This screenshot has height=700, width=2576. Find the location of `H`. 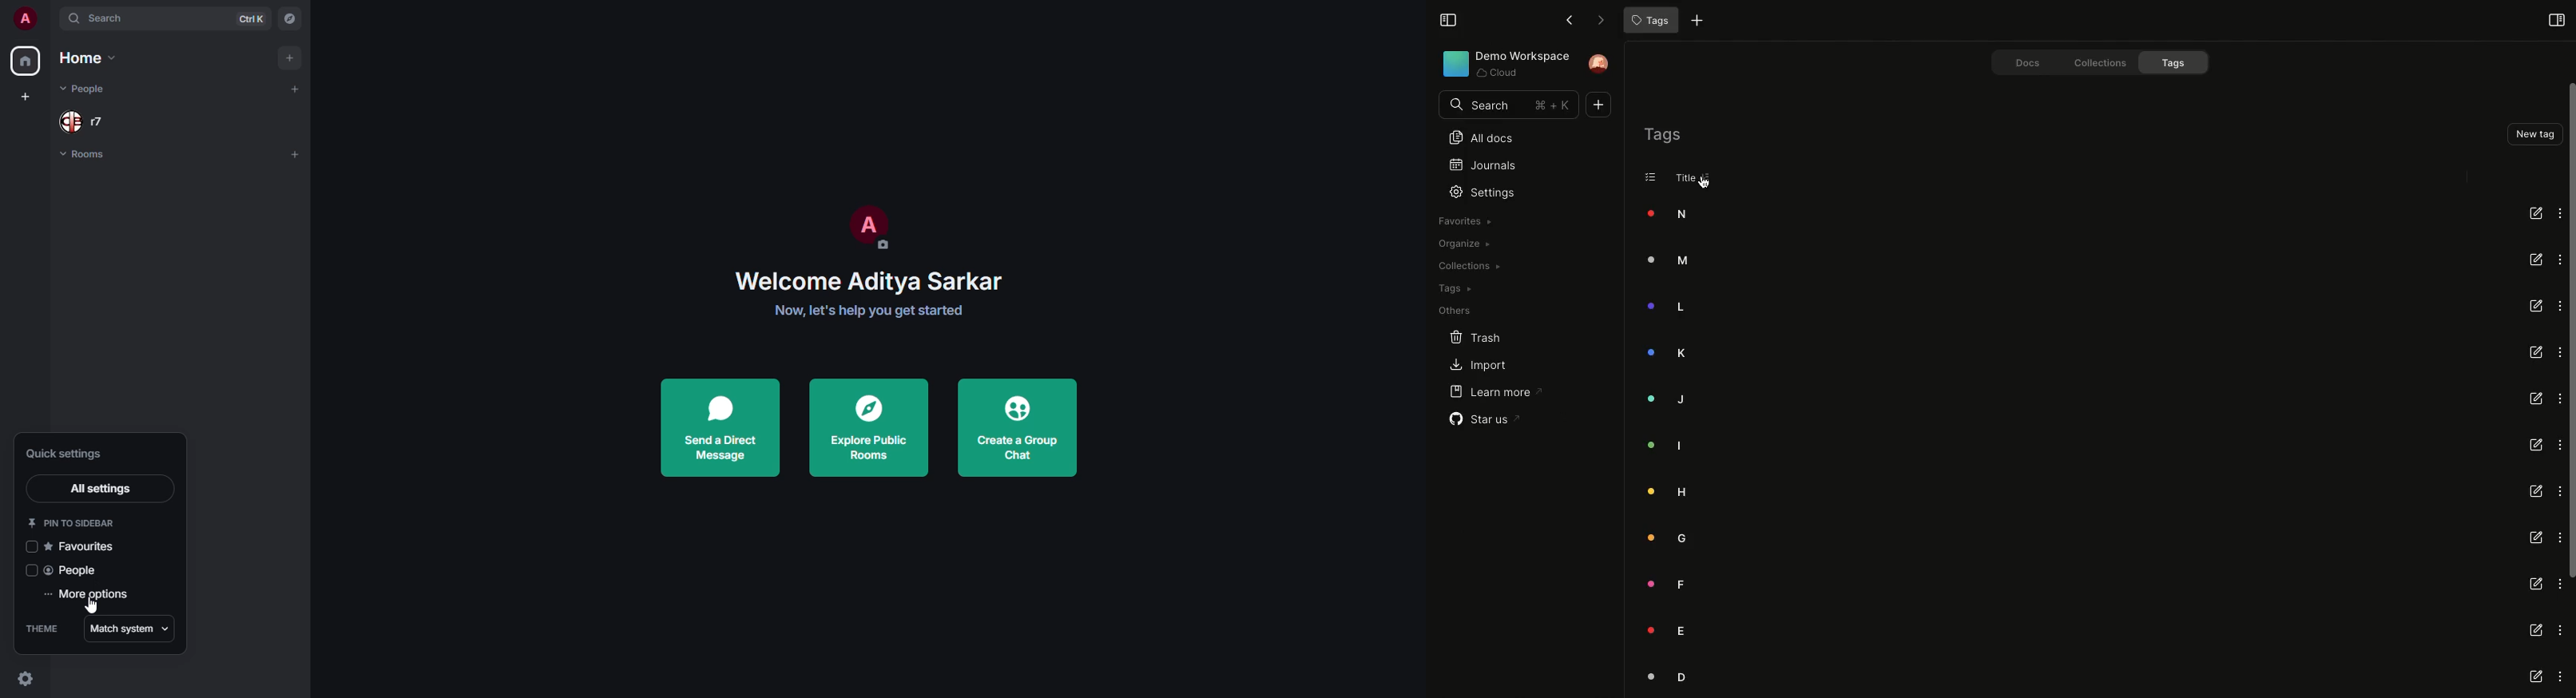

H is located at coordinates (1665, 490).